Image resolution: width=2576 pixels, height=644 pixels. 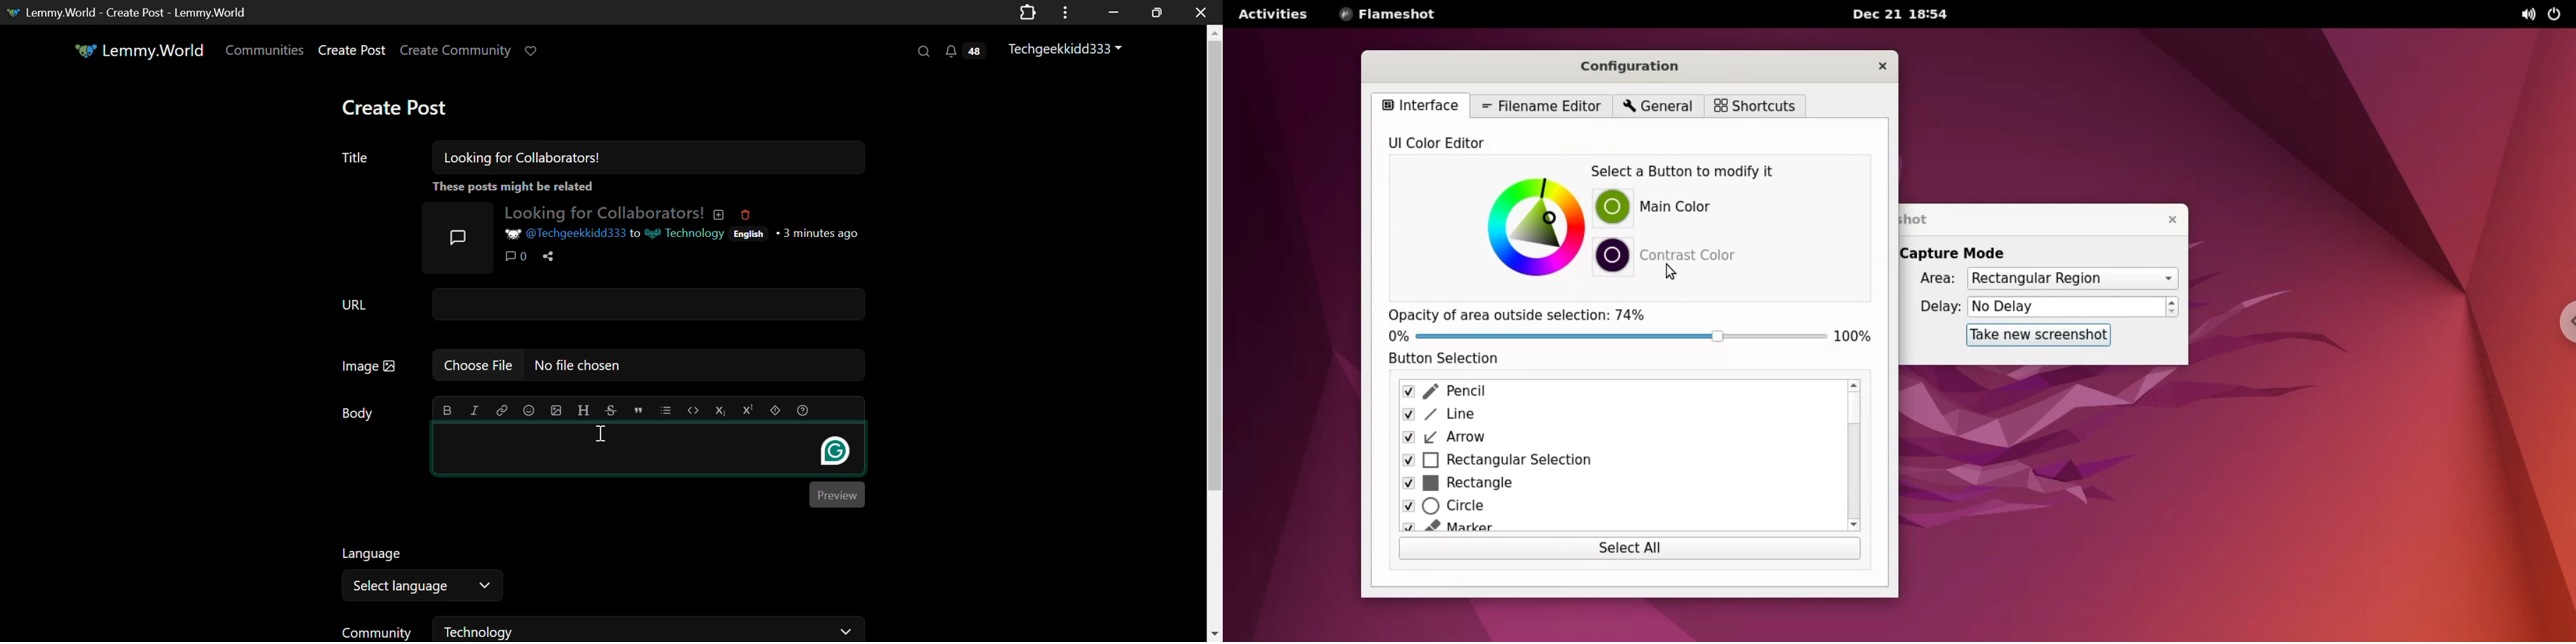 I want to click on Application Menu, so click(x=1067, y=12).